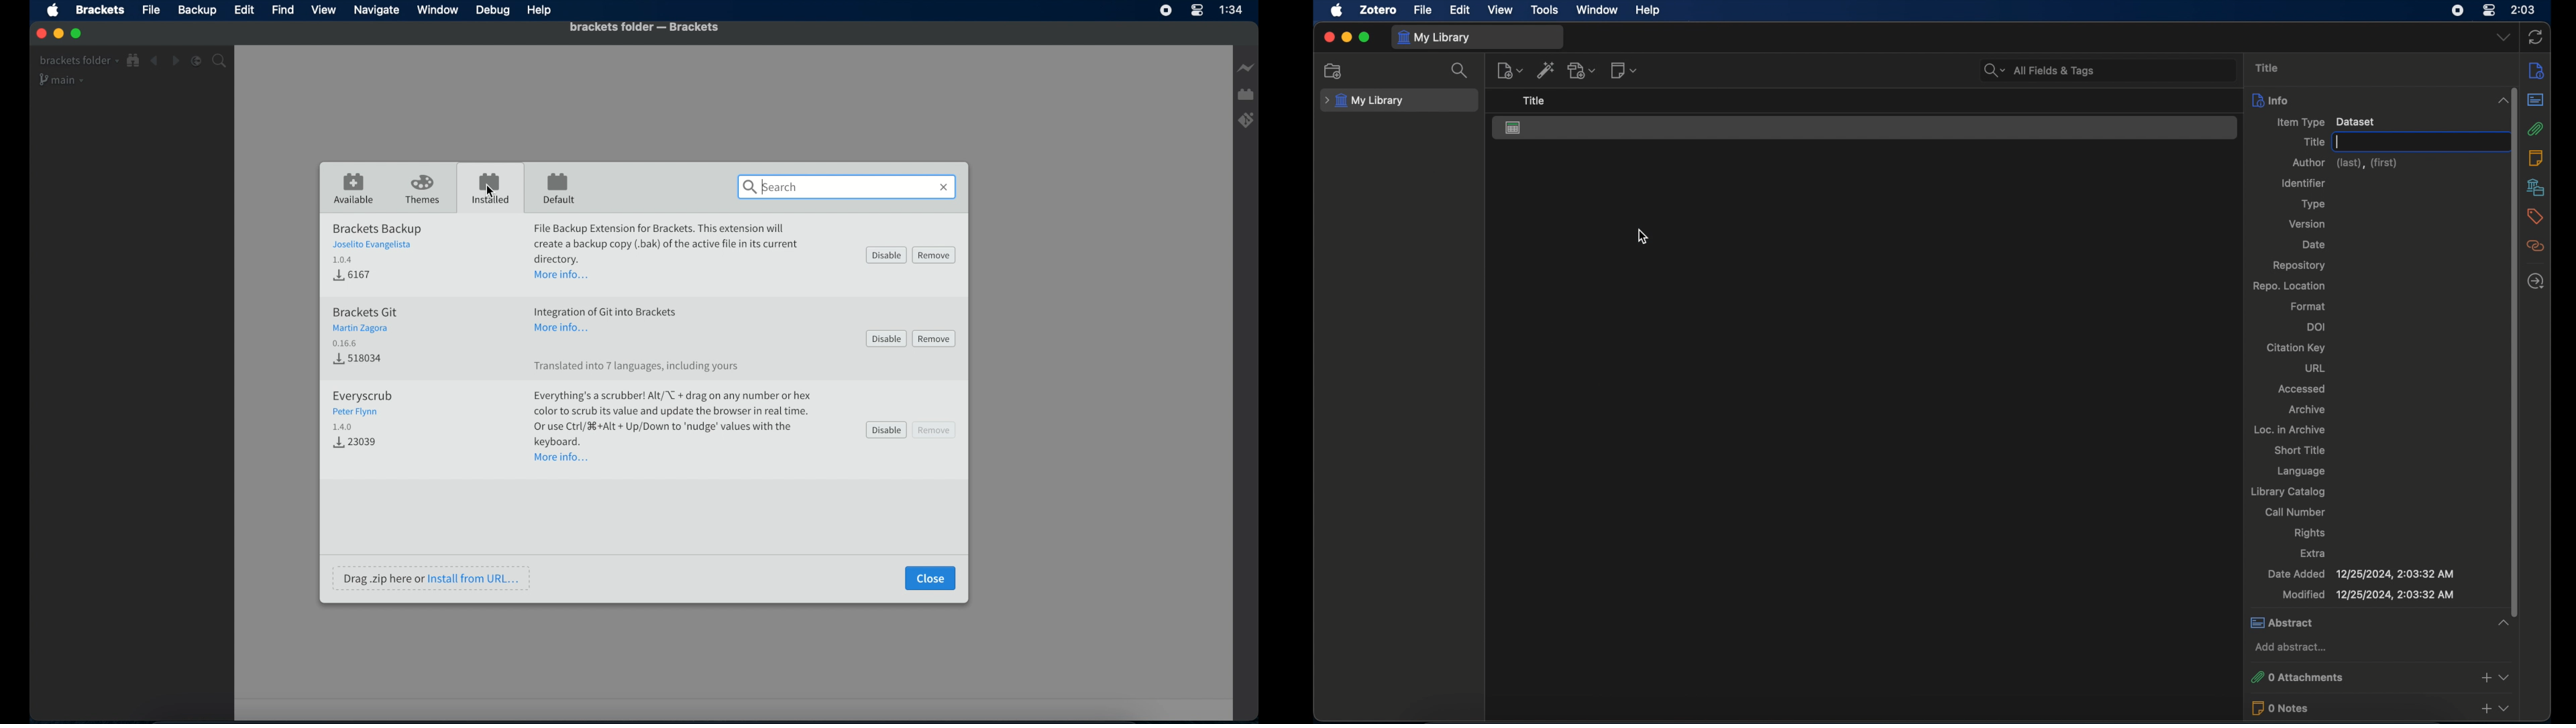 The width and height of the screenshot is (2576, 728). I want to click on text cursor, so click(2339, 142).